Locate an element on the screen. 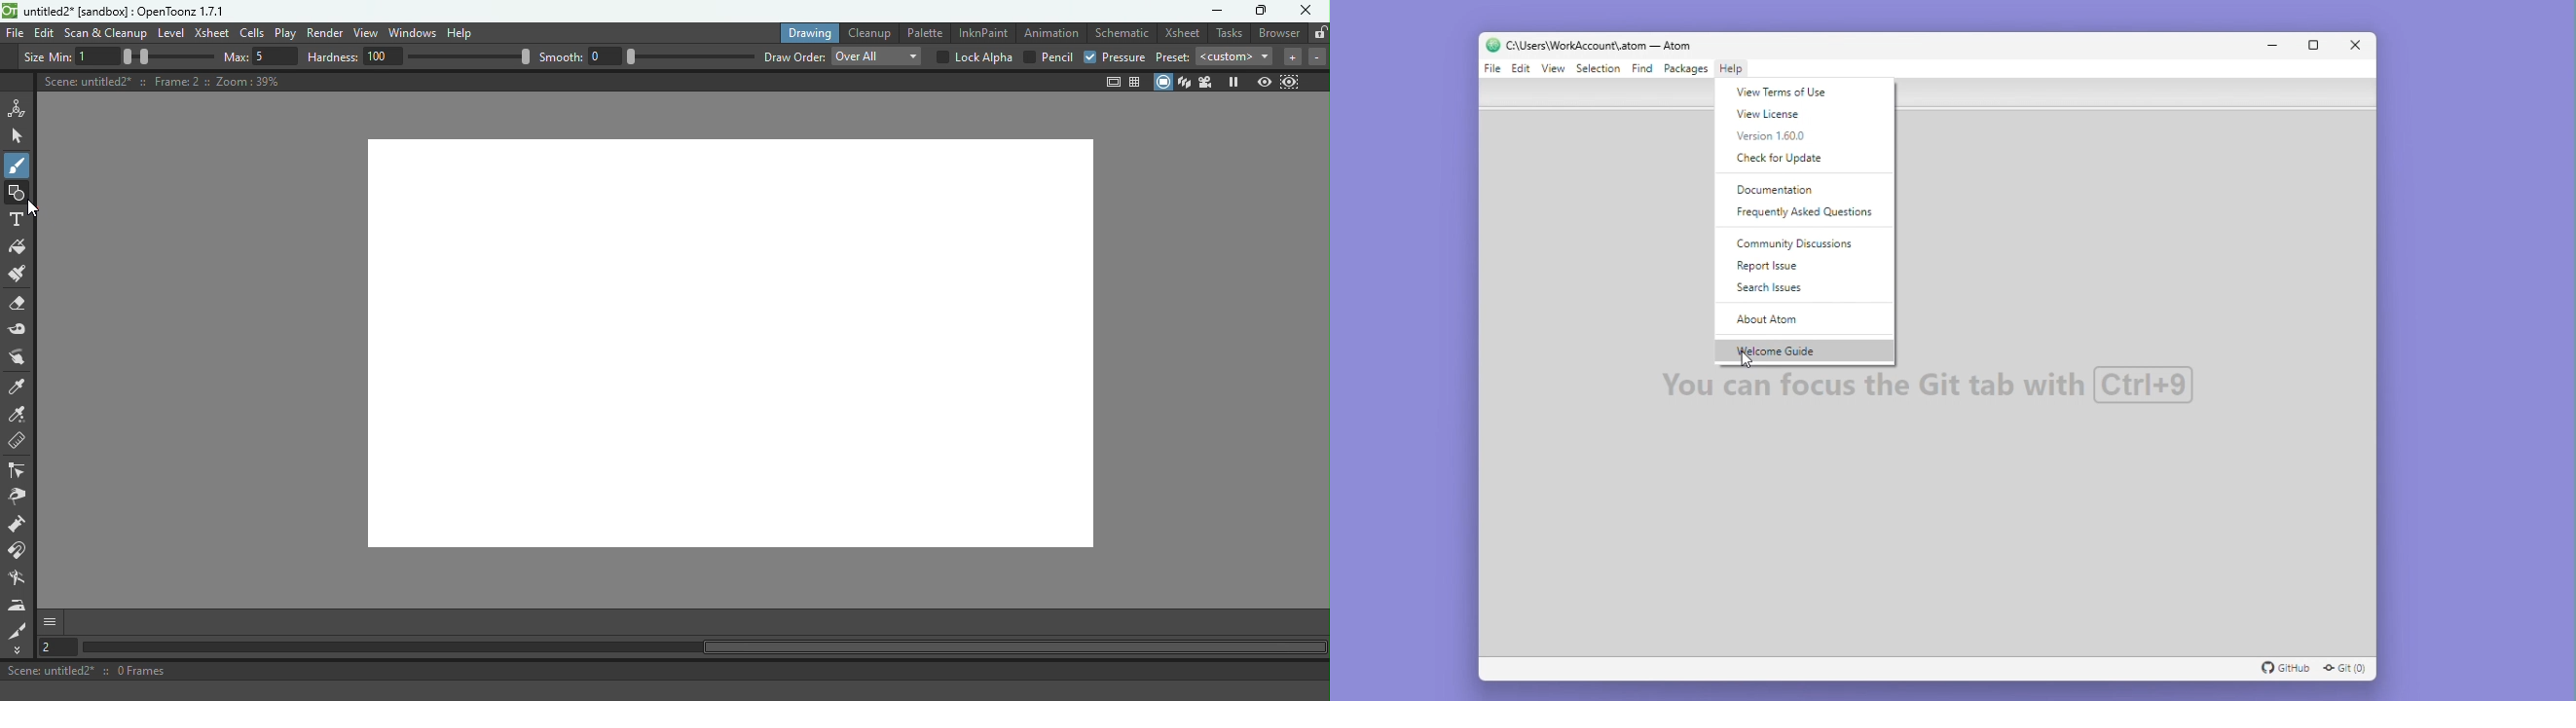 The image size is (2576, 728). File is located at coordinates (1493, 71).